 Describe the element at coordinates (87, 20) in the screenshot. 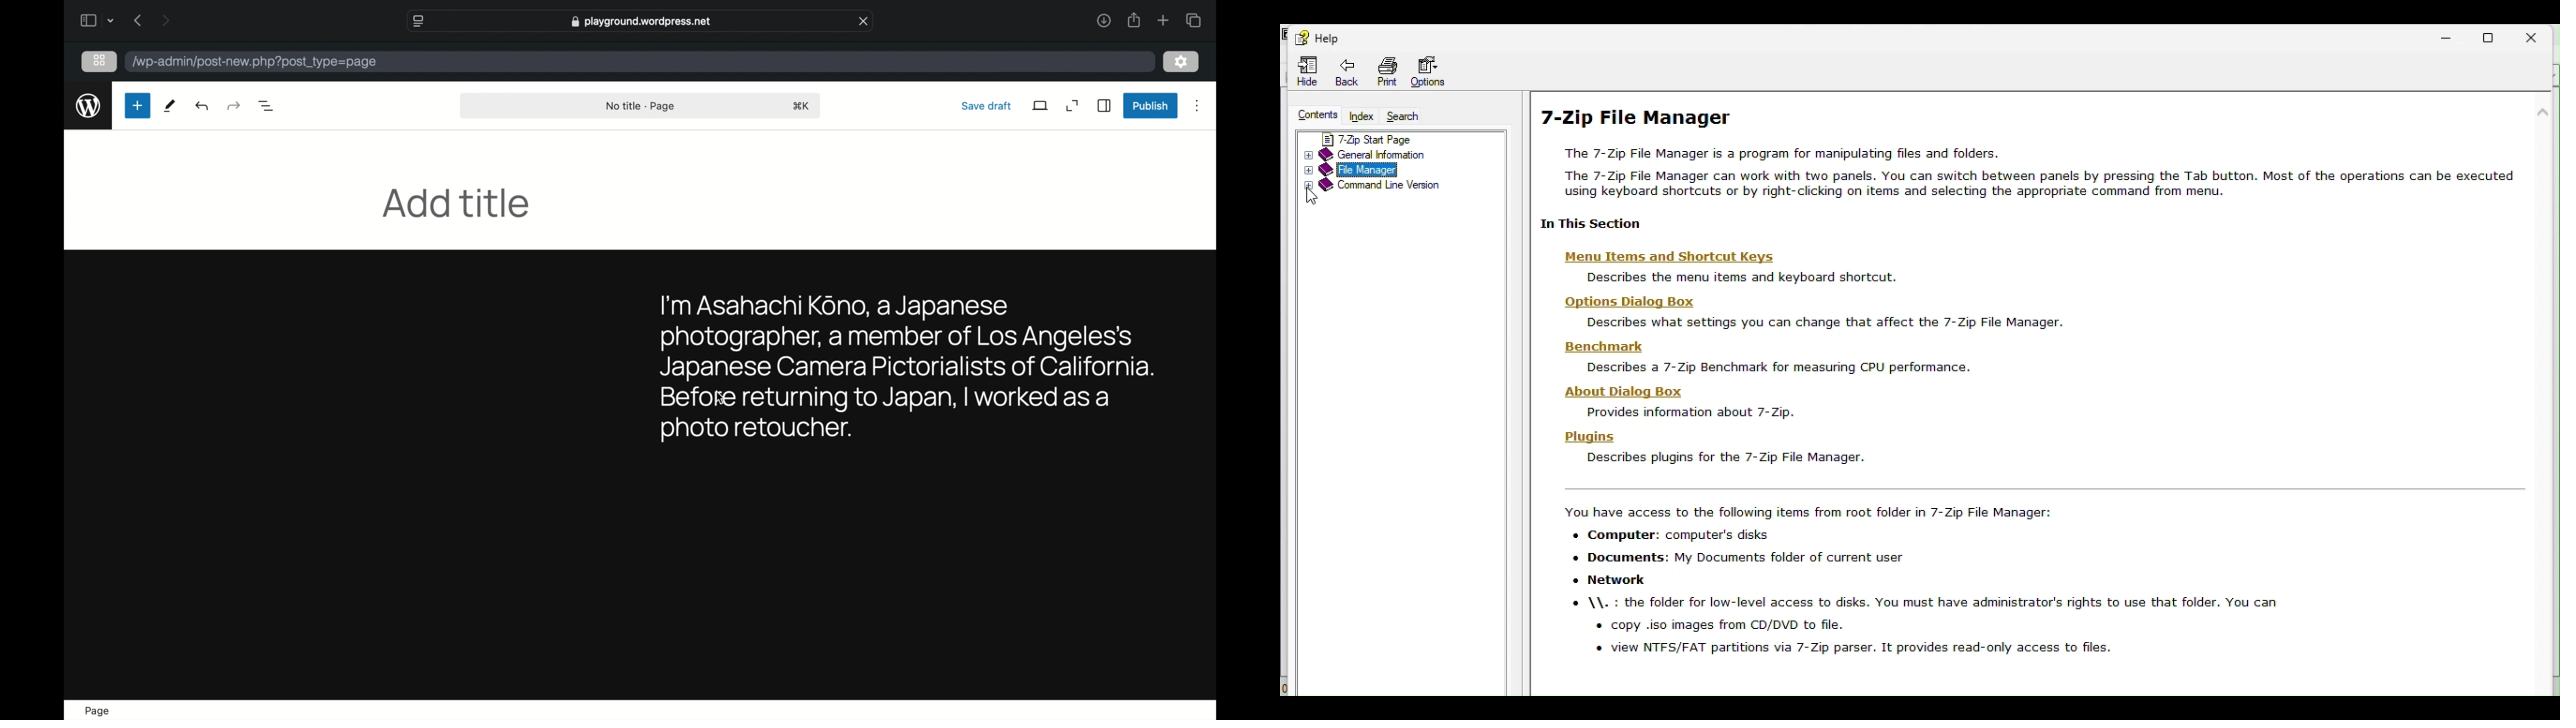

I see `sidebar` at that location.